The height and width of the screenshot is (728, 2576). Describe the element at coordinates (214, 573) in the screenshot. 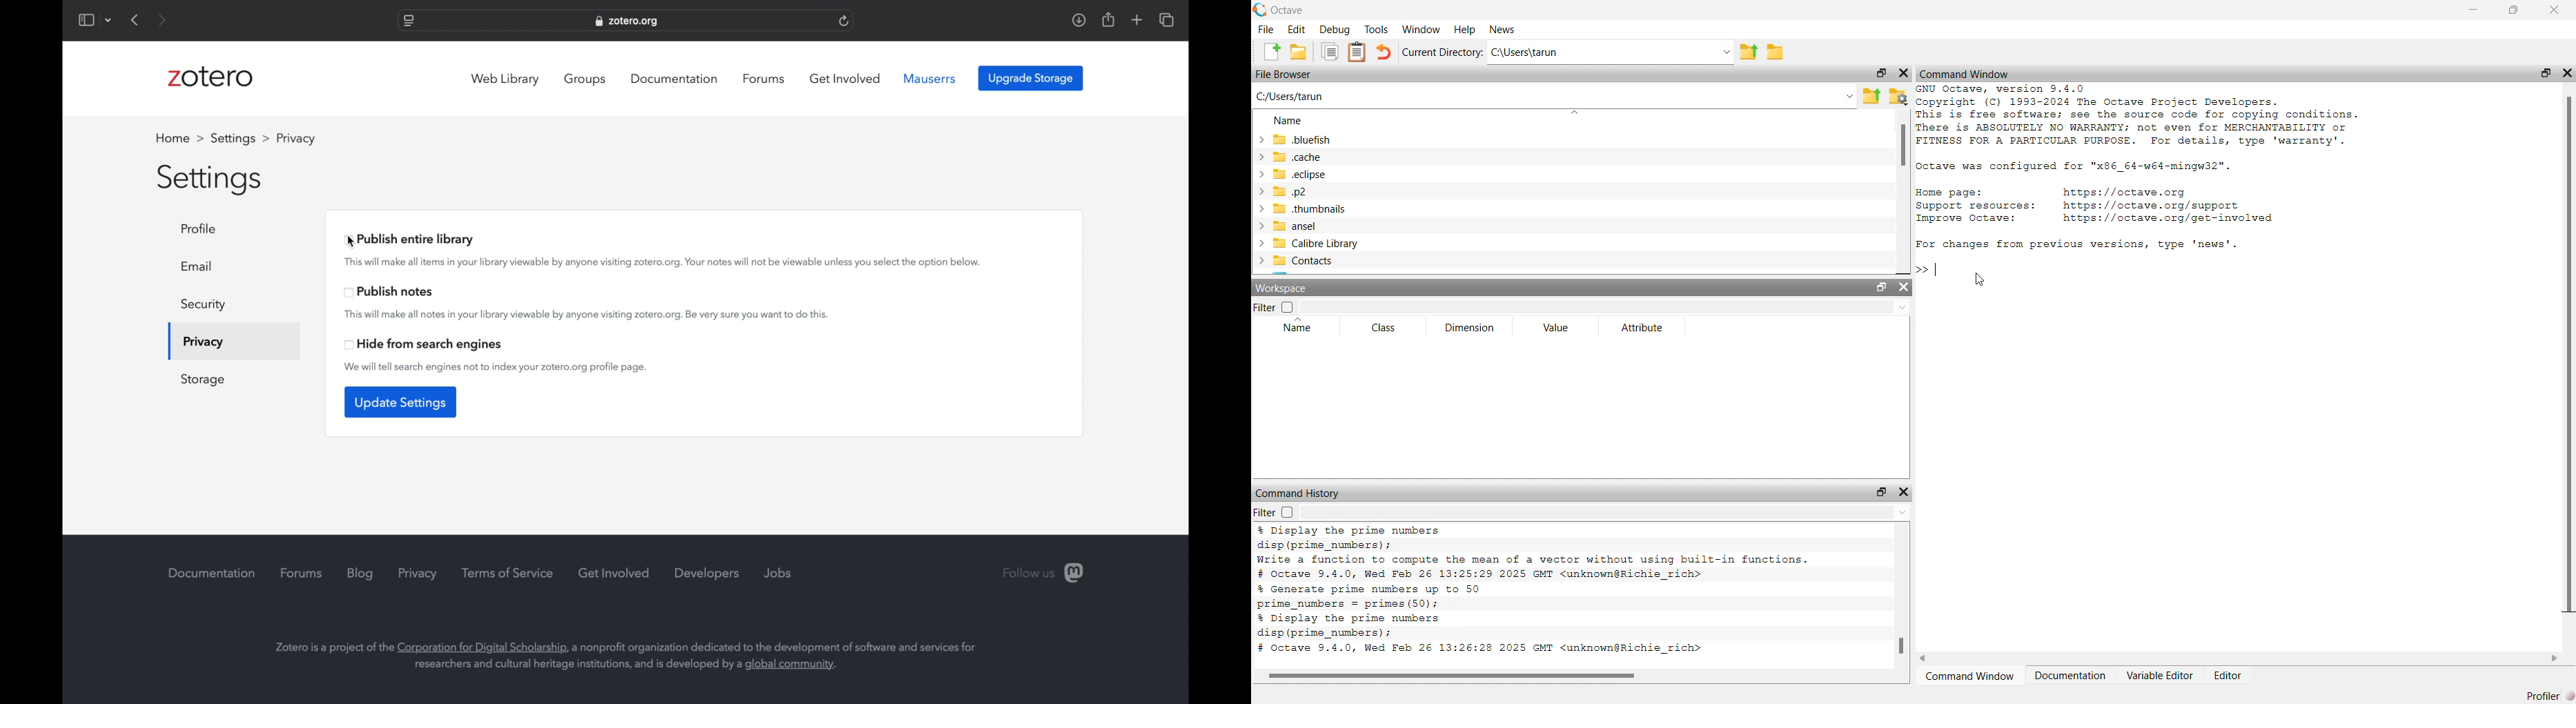

I see `documentation` at that location.